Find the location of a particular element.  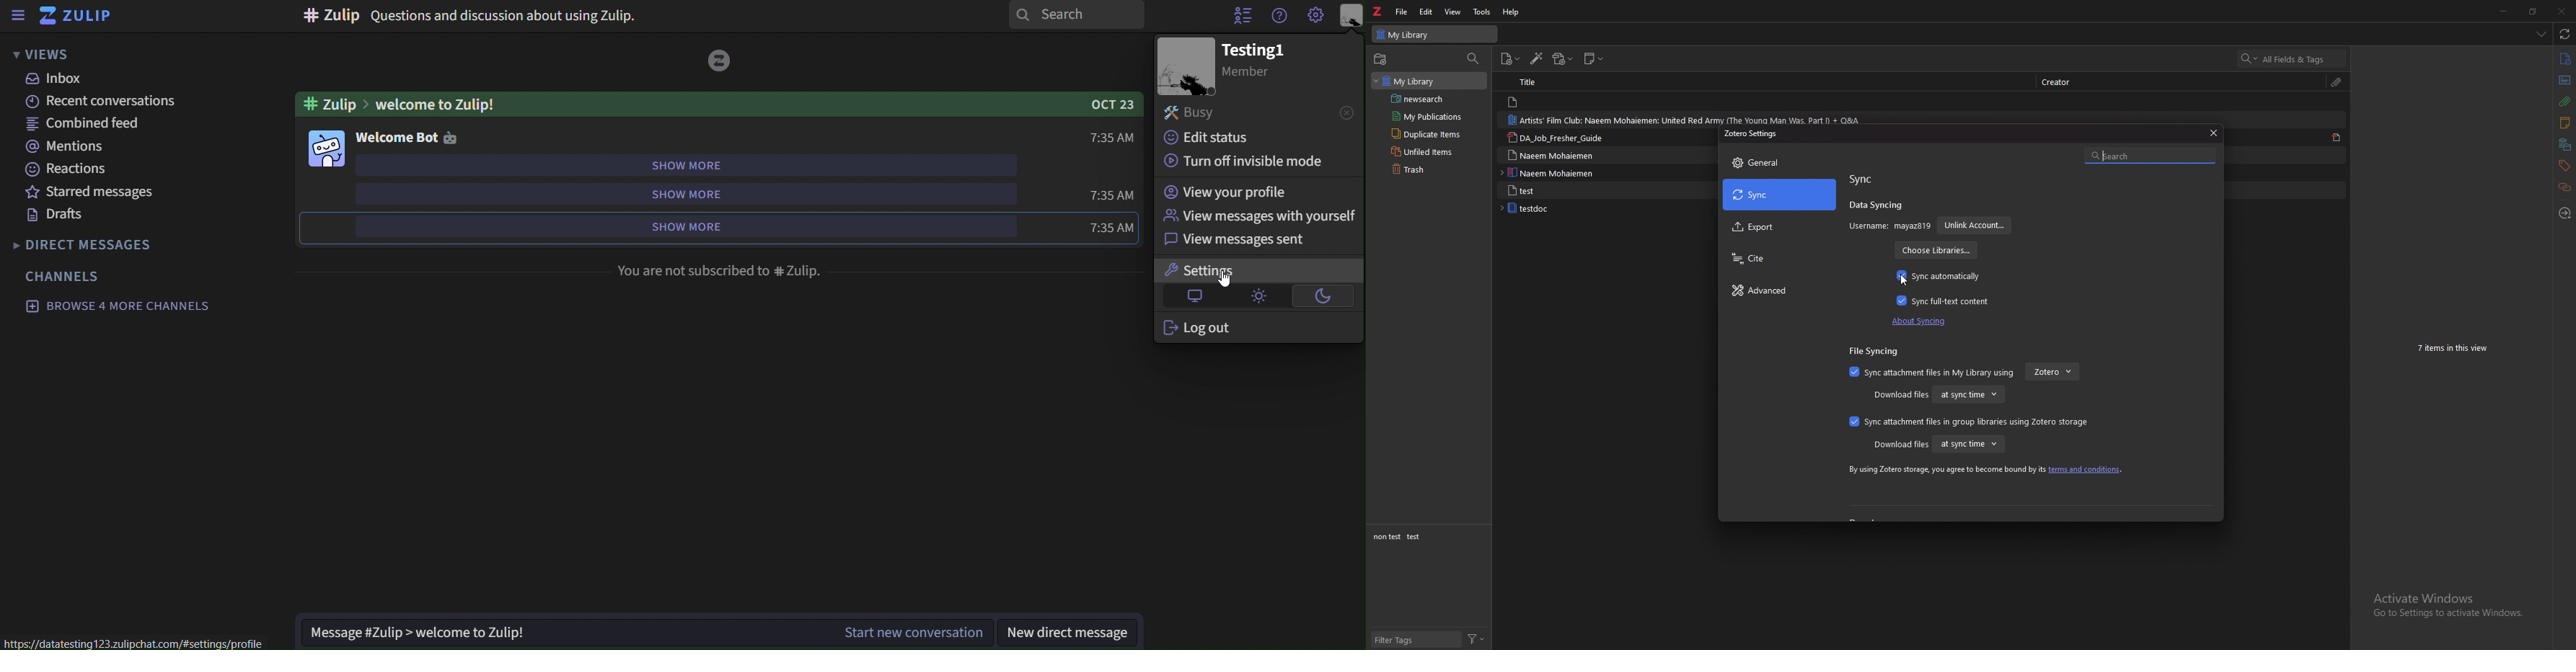

settings is located at coordinates (1256, 271).